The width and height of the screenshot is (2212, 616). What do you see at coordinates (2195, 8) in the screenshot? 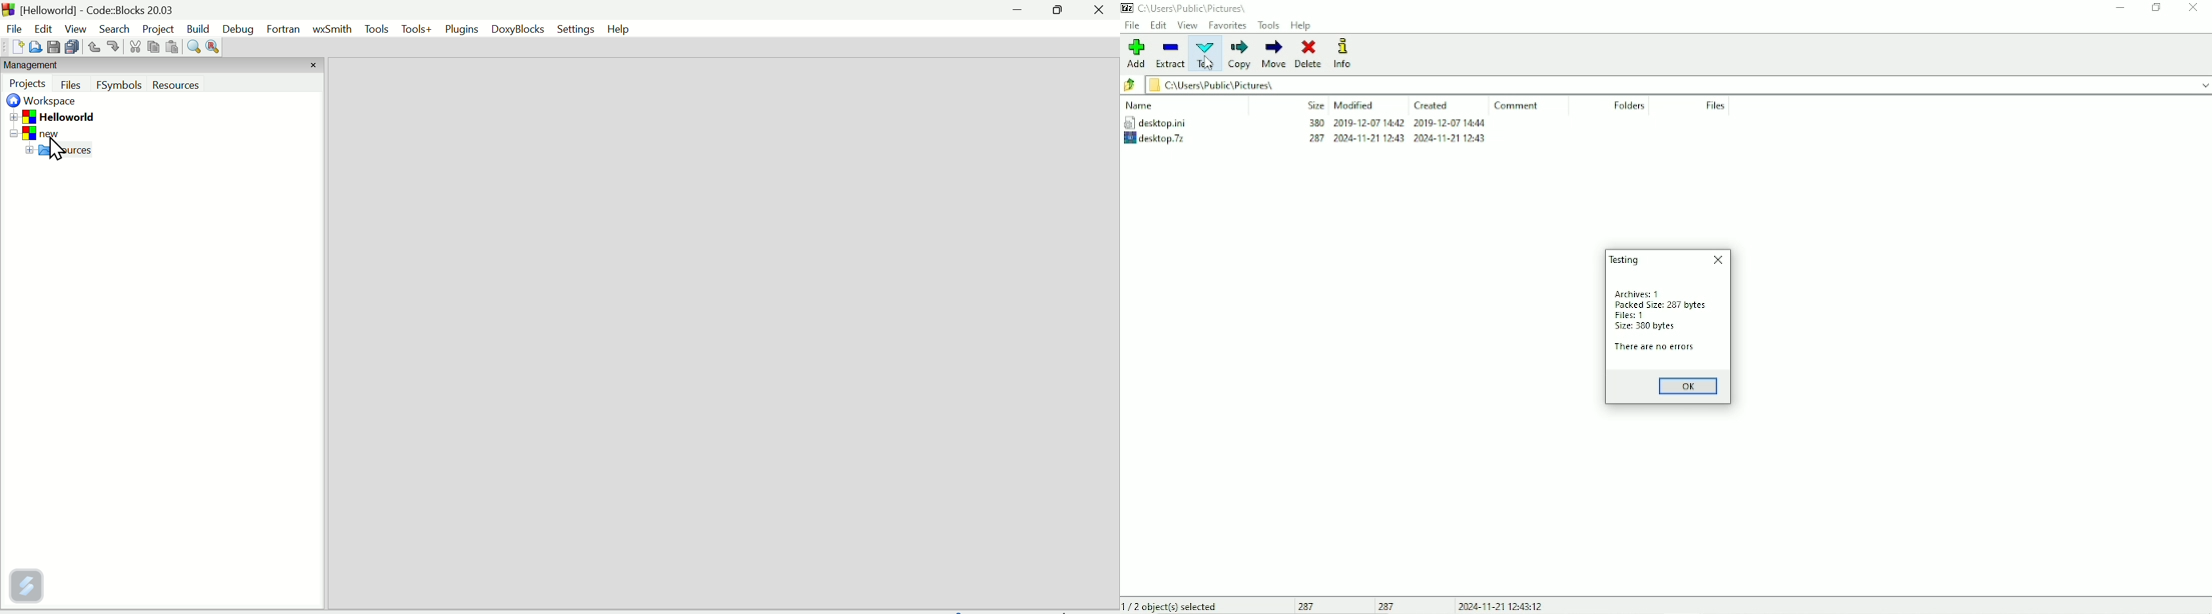
I see `Close` at bounding box center [2195, 8].